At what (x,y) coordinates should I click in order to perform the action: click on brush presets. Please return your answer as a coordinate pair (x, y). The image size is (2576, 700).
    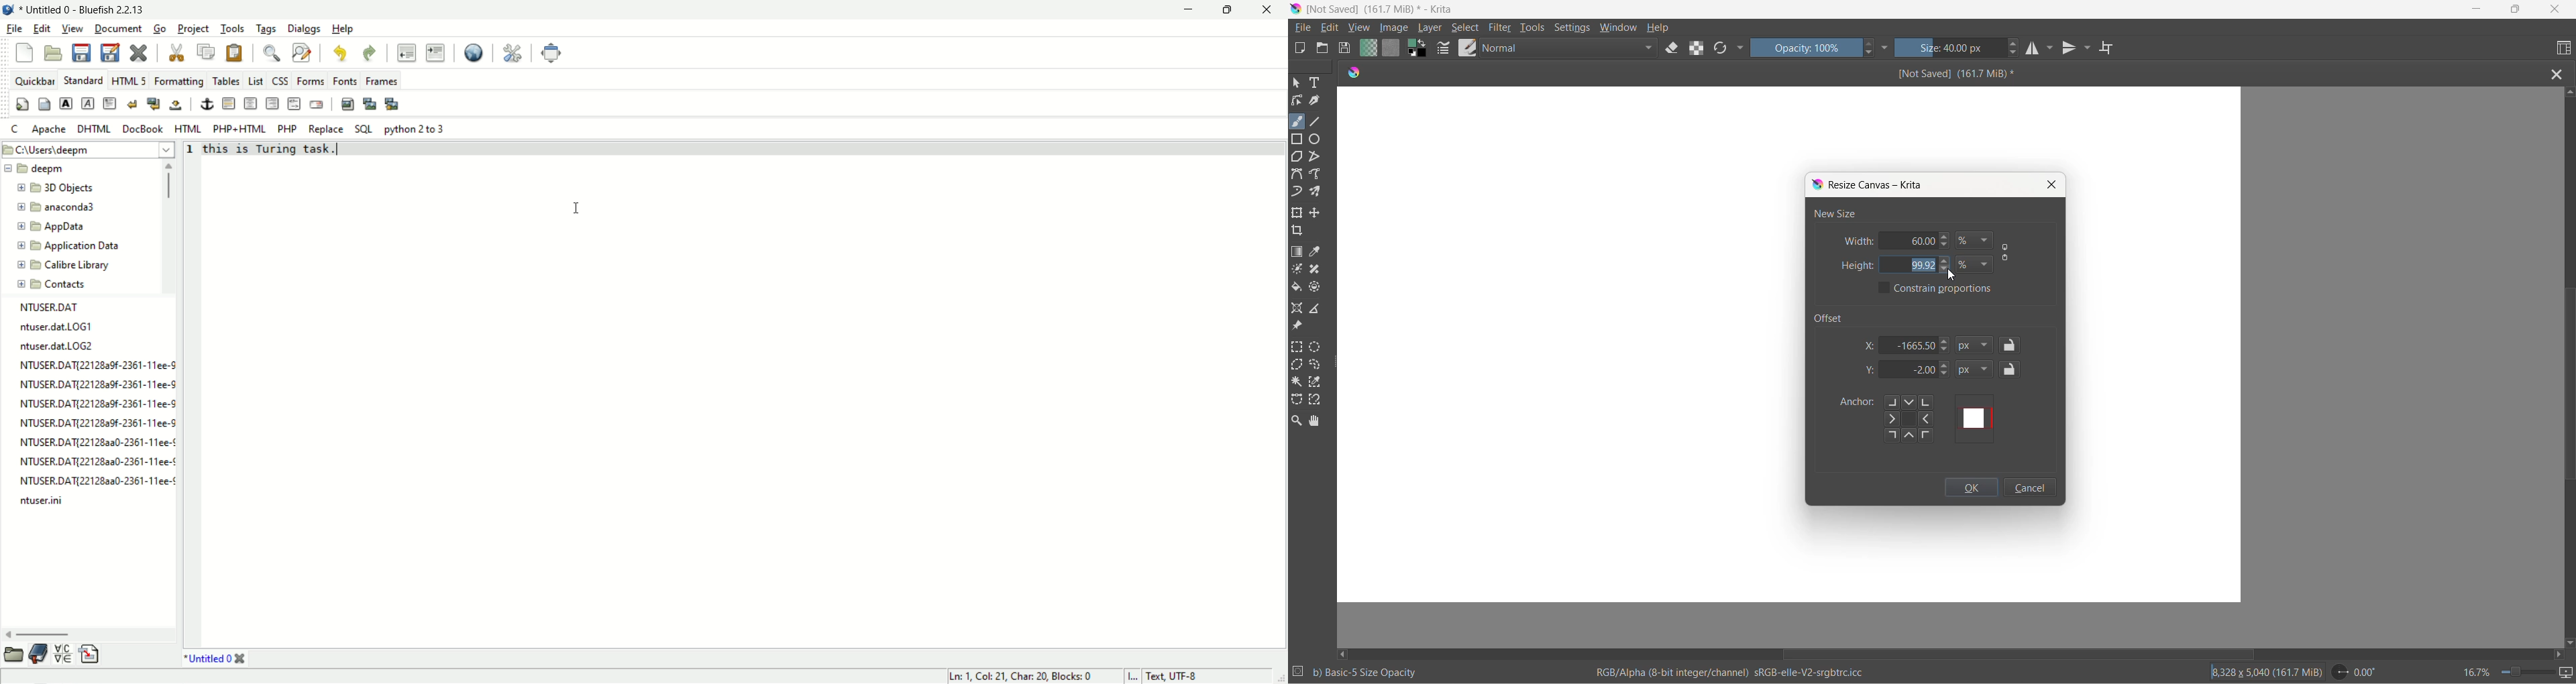
    Looking at the image, I should click on (1467, 48).